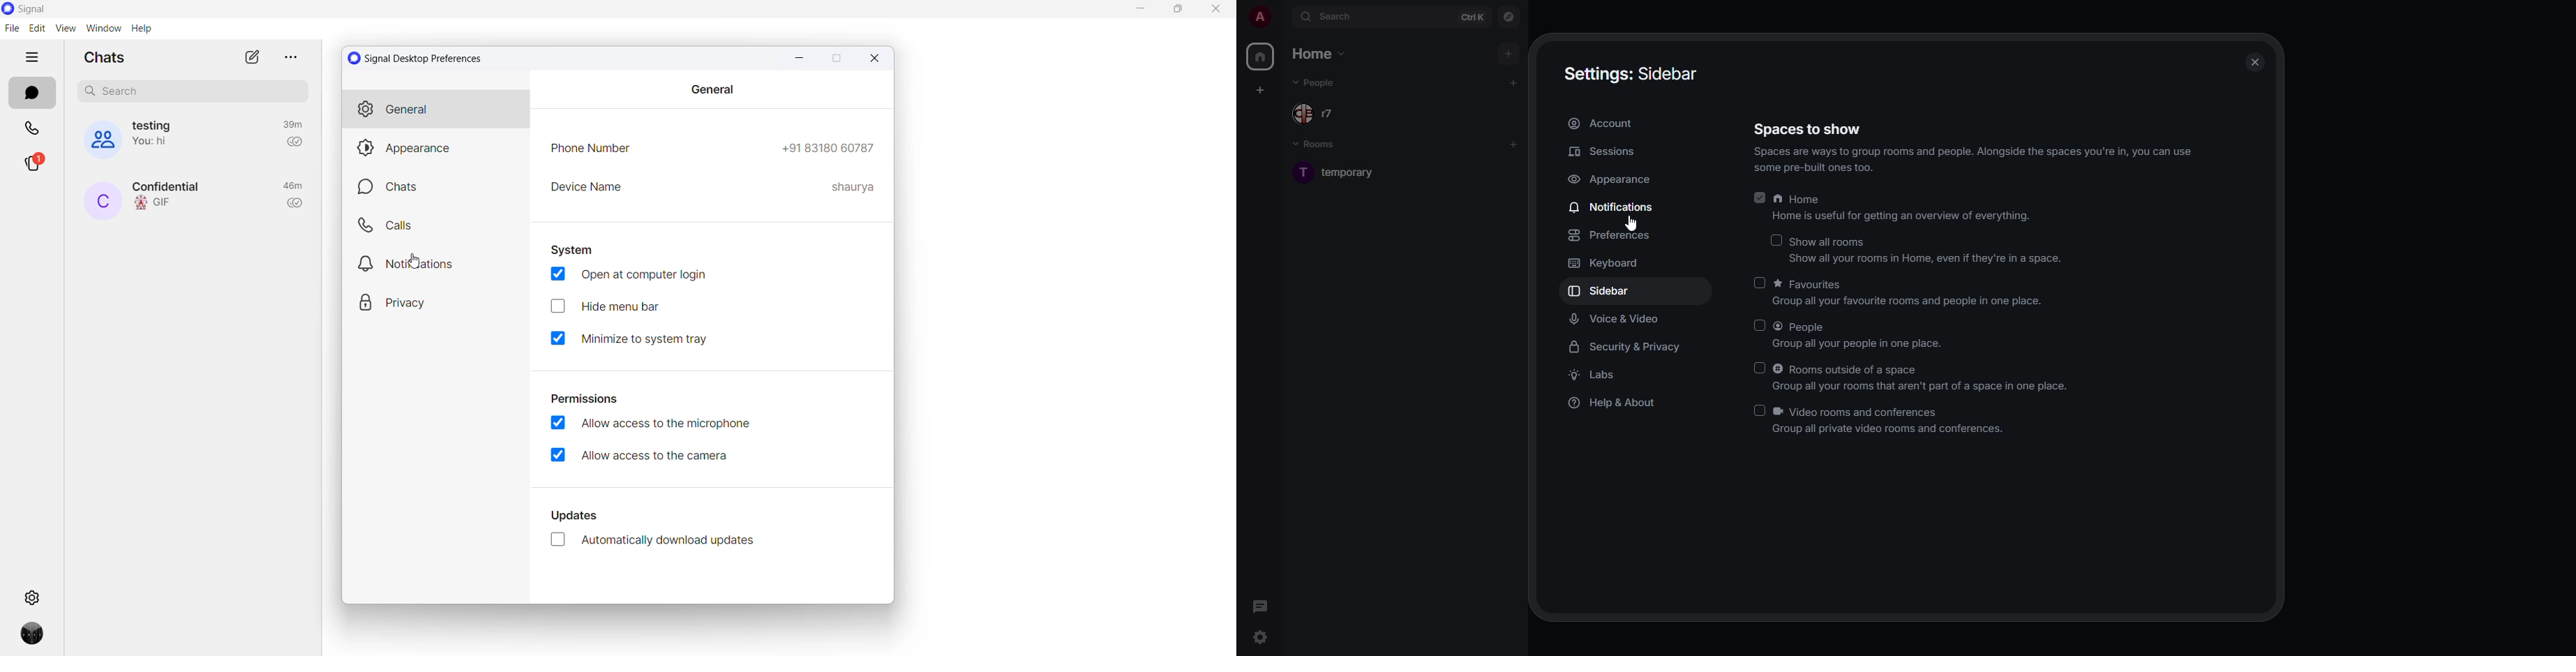  What do you see at coordinates (436, 109) in the screenshot?
I see `general` at bounding box center [436, 109].